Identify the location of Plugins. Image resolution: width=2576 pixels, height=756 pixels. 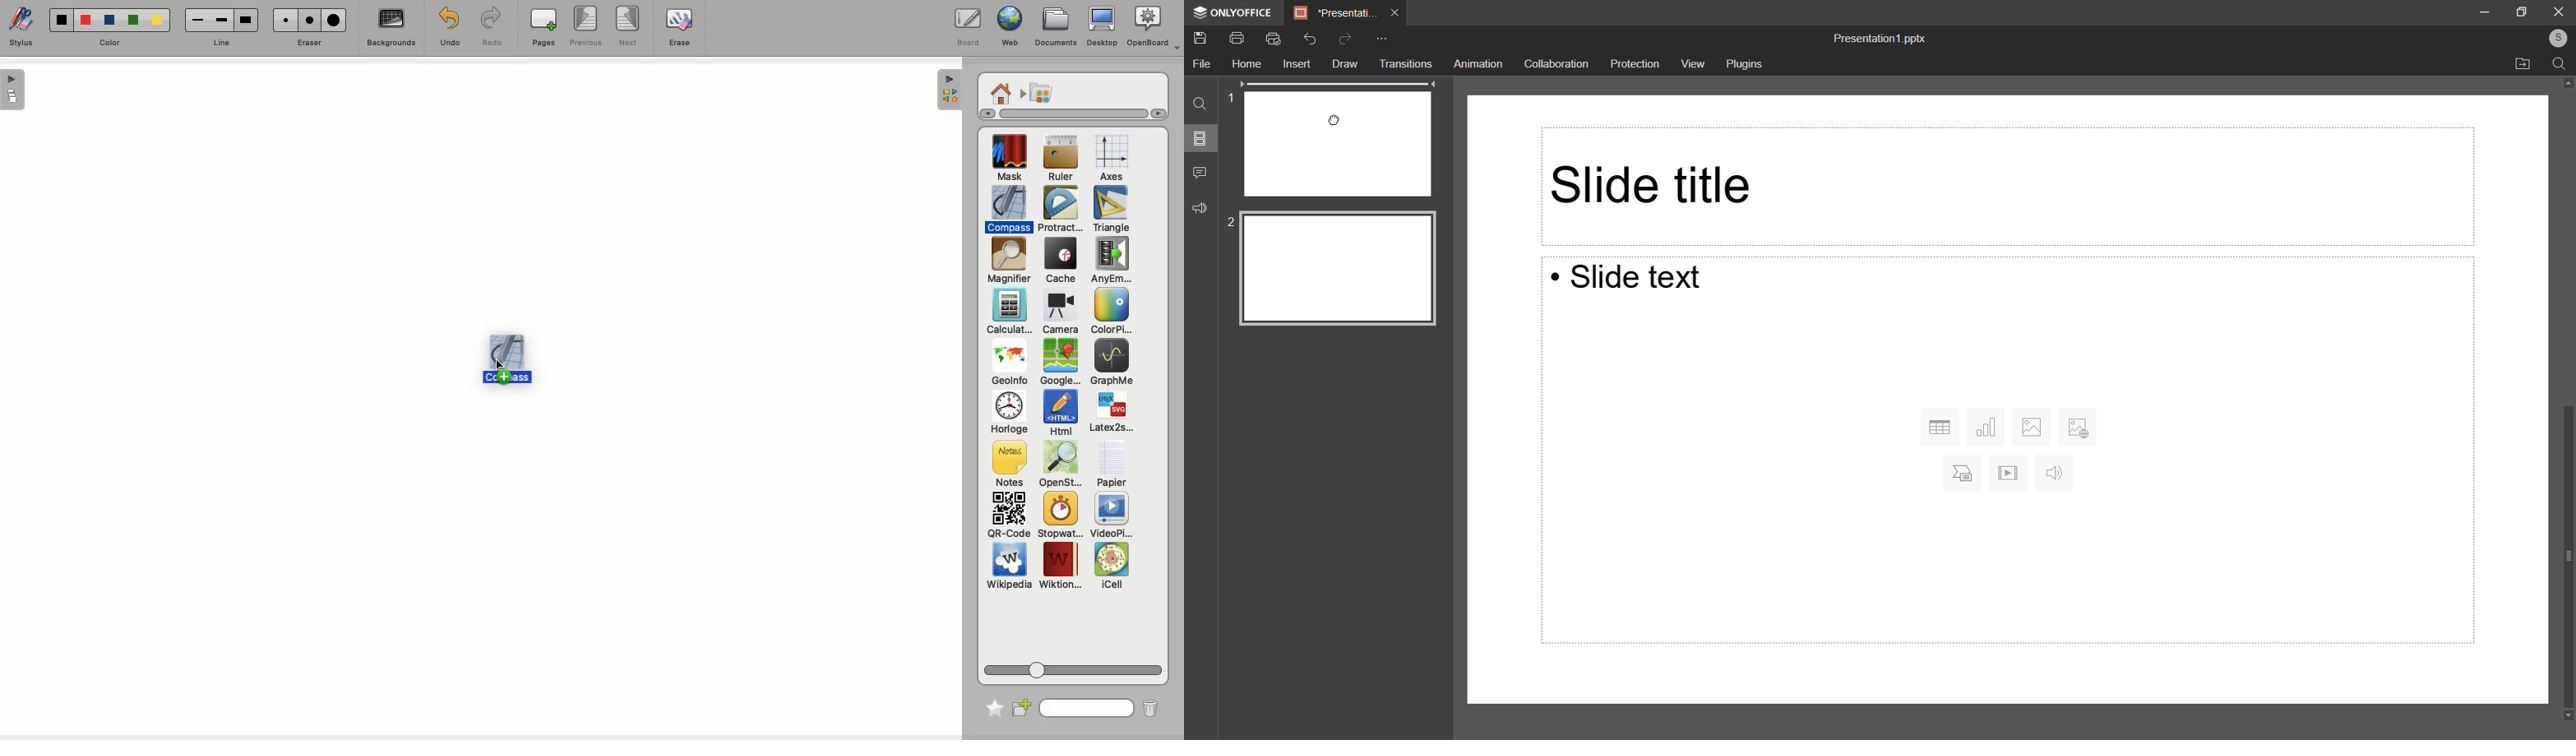
(1748, 66).